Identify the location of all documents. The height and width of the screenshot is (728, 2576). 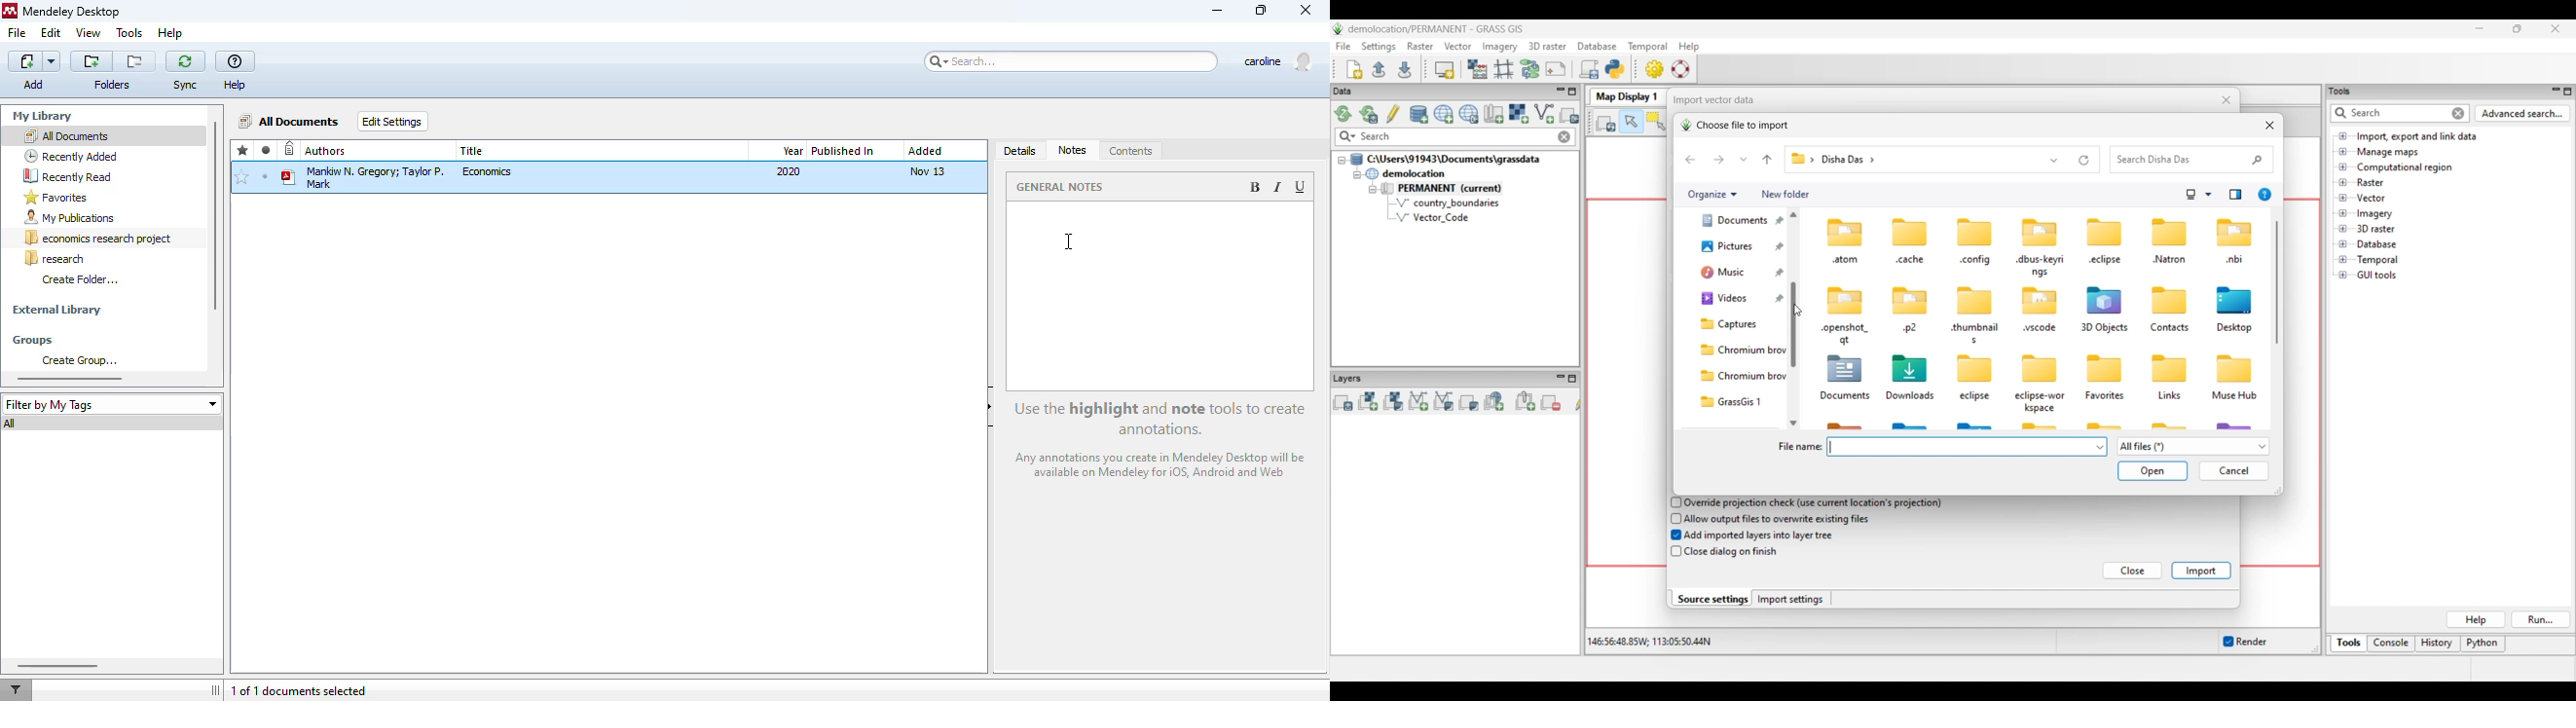
(65, 135).